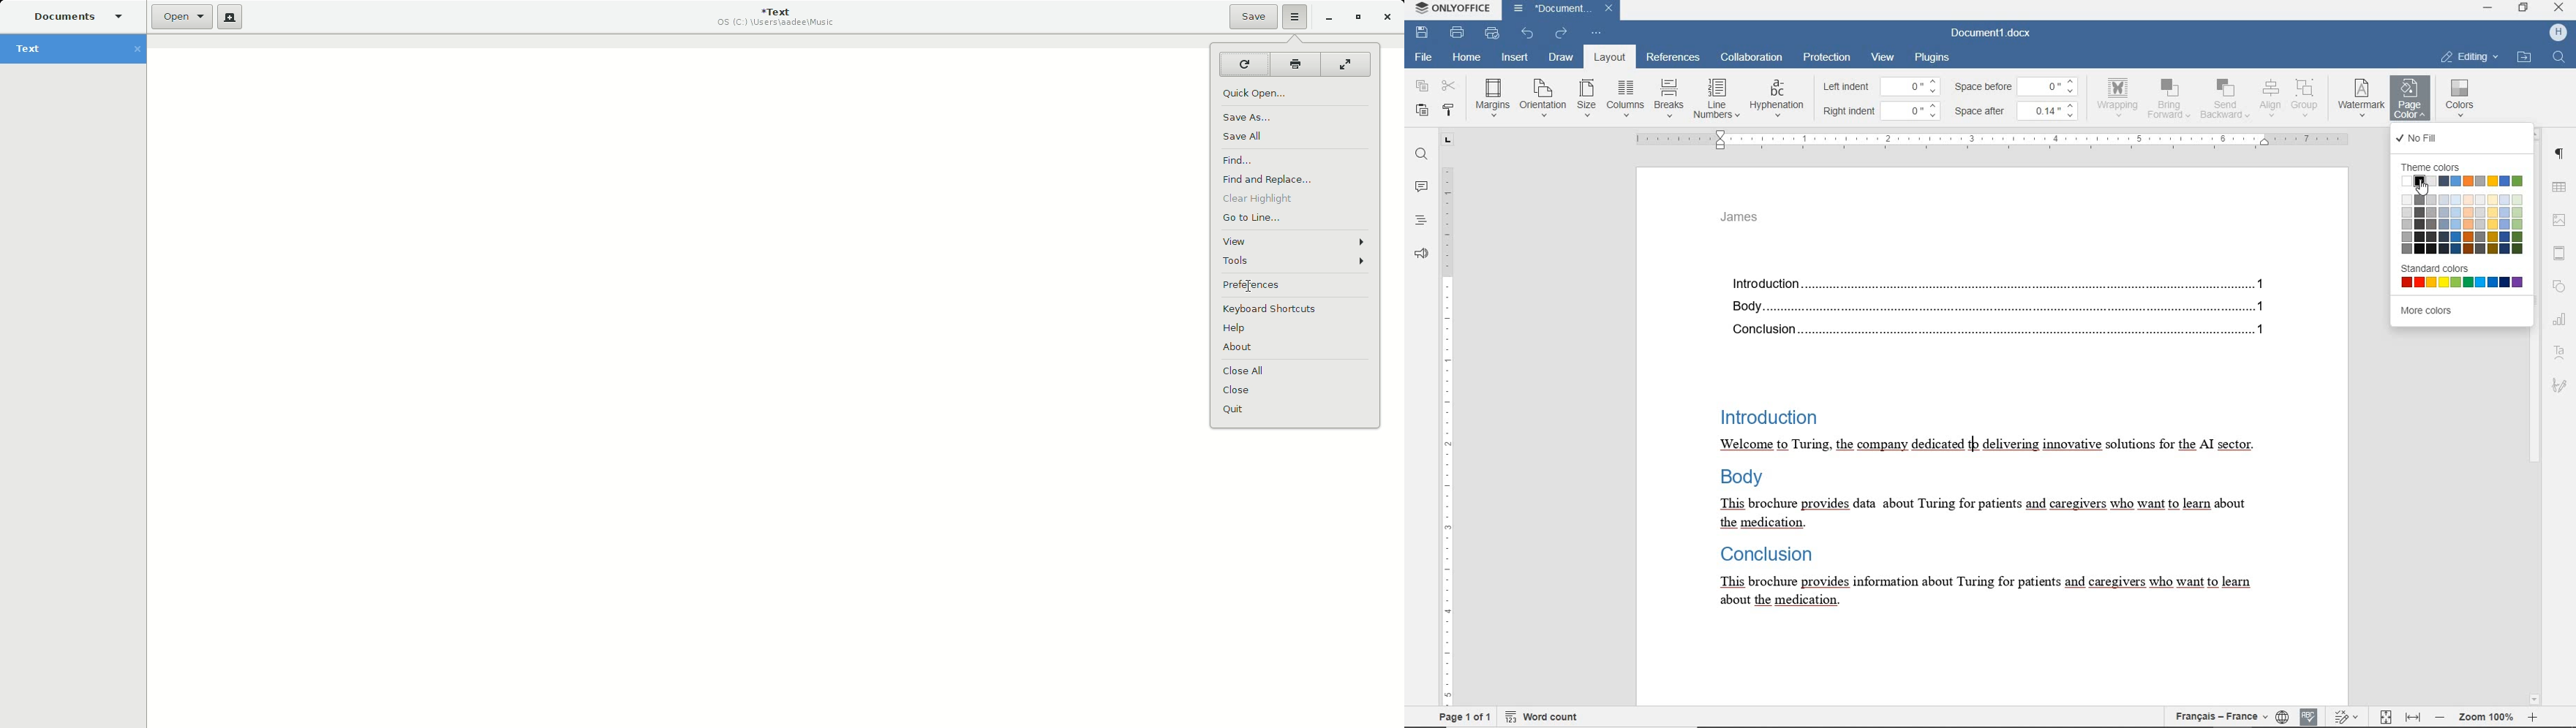 This screenshot has width=2576, height=728. Describe the element at coordinates (1420, 255) in the screenshot. I see `feedback & support` at that location.